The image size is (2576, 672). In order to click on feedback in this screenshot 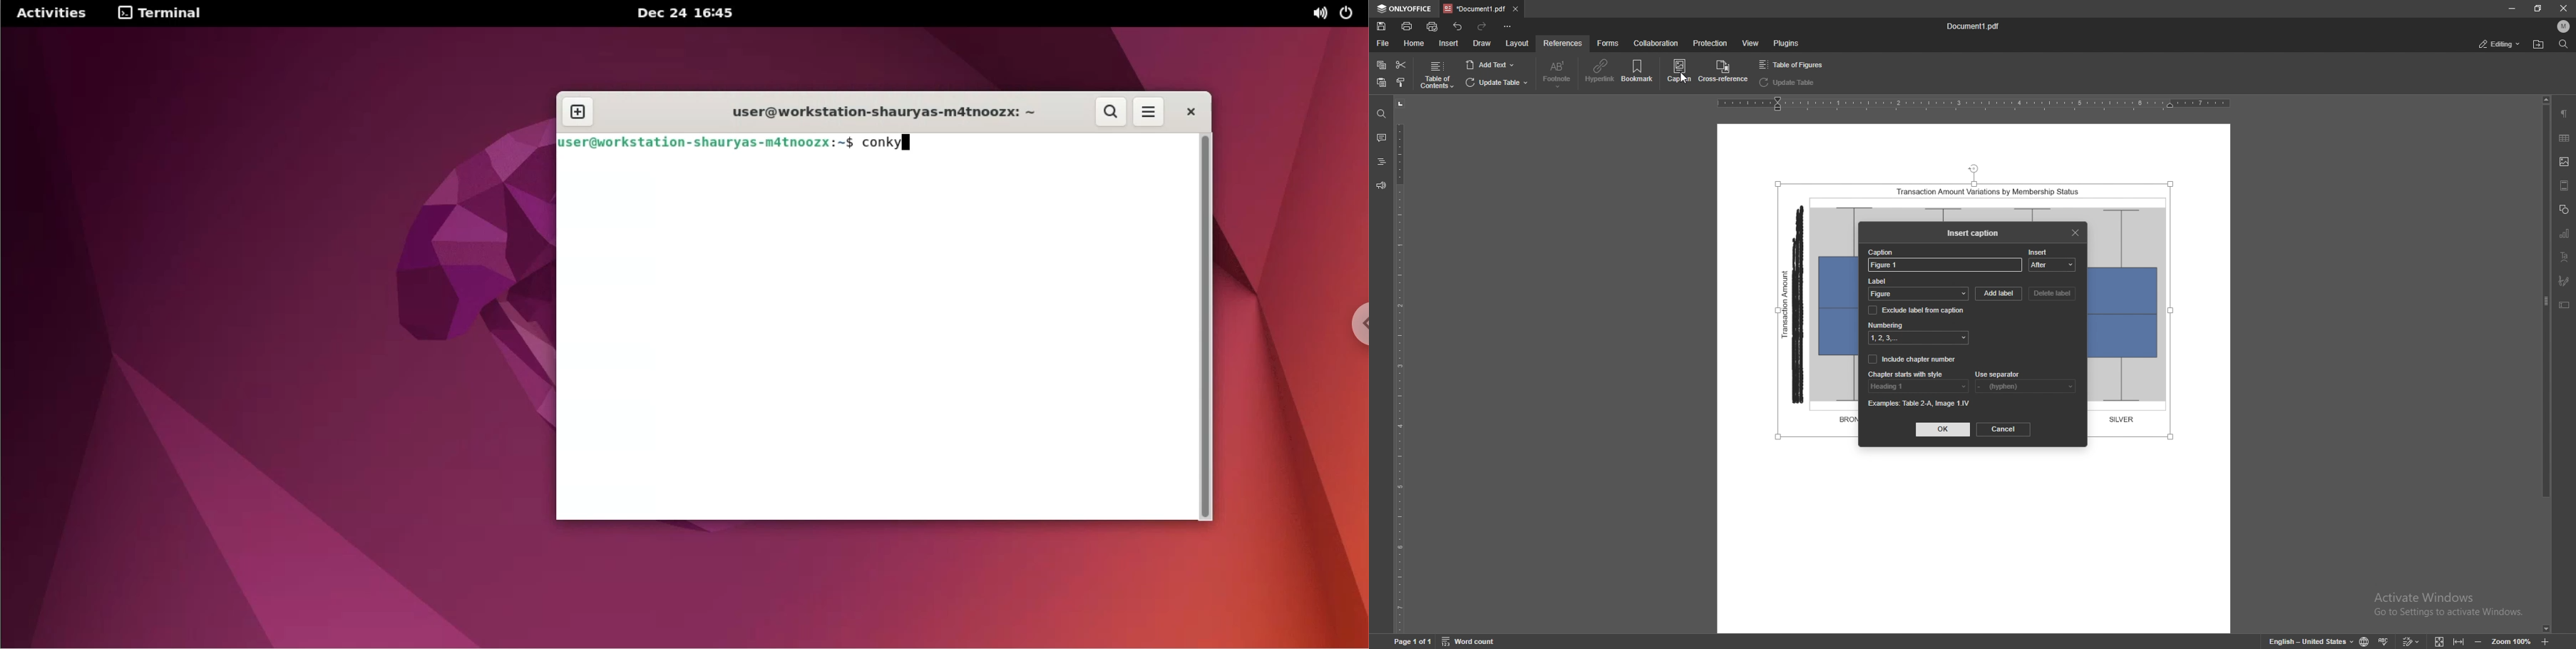, I will do `click(1380, 186)`.